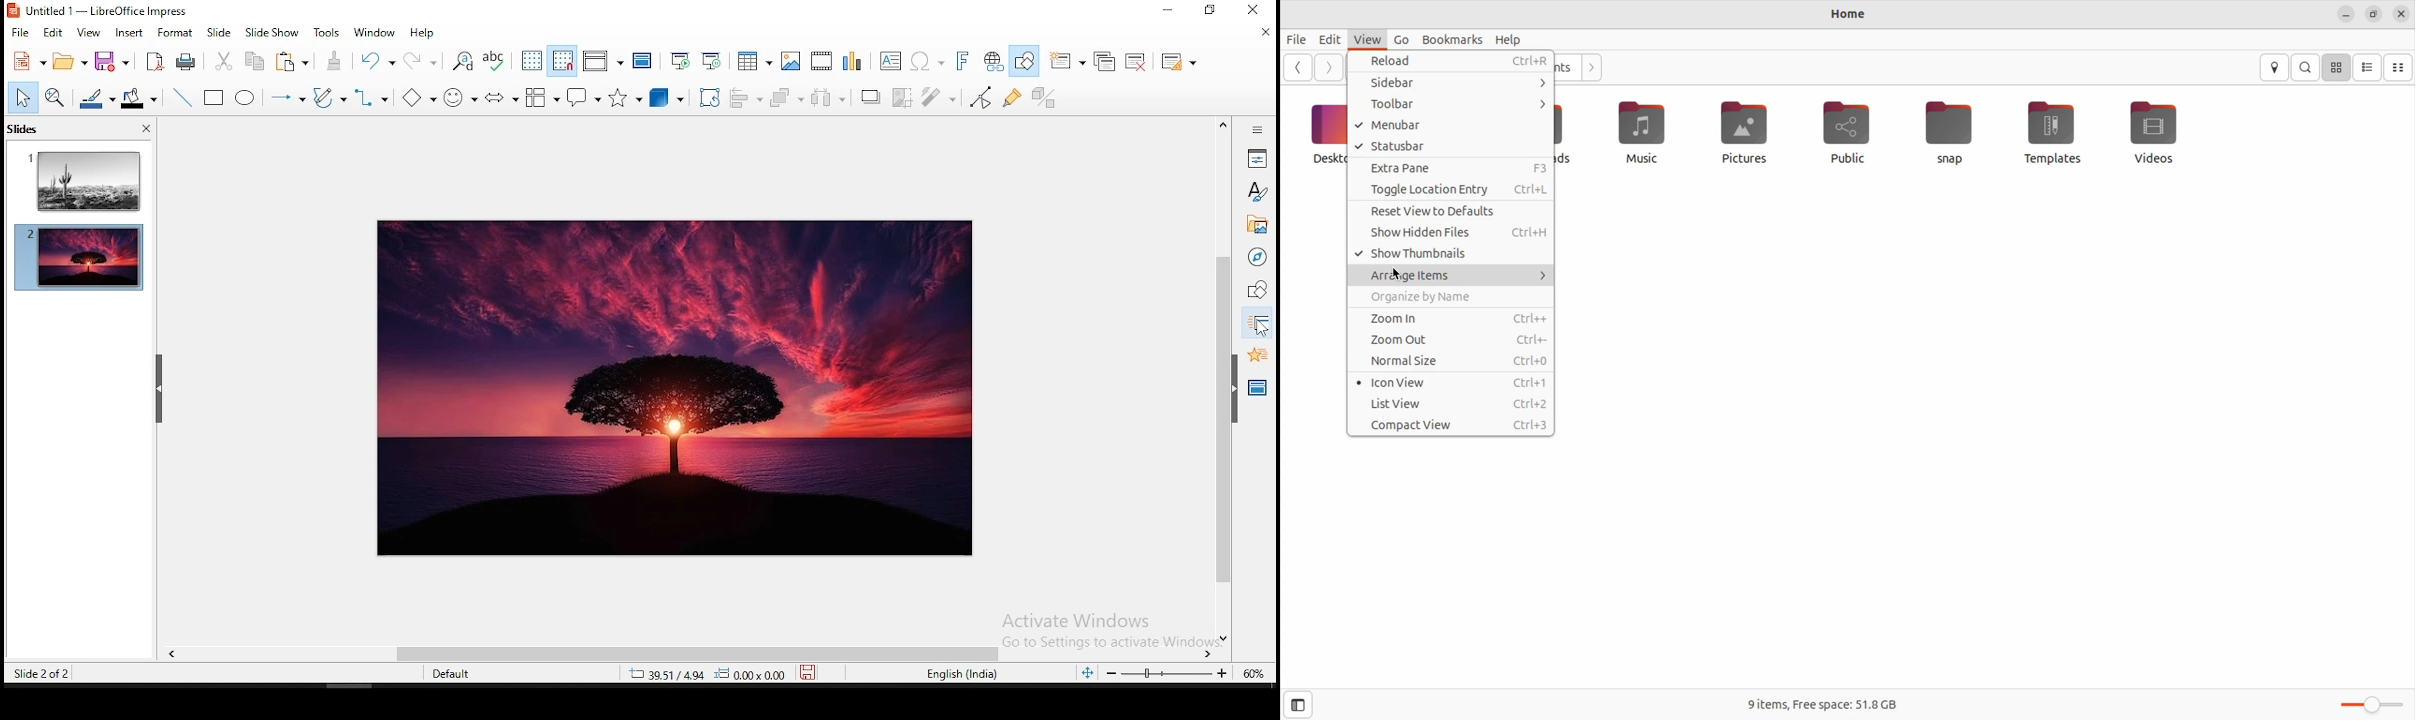  Describe the element at coordinates (831, 97) in the screenshot. I see `distribute` at that location.